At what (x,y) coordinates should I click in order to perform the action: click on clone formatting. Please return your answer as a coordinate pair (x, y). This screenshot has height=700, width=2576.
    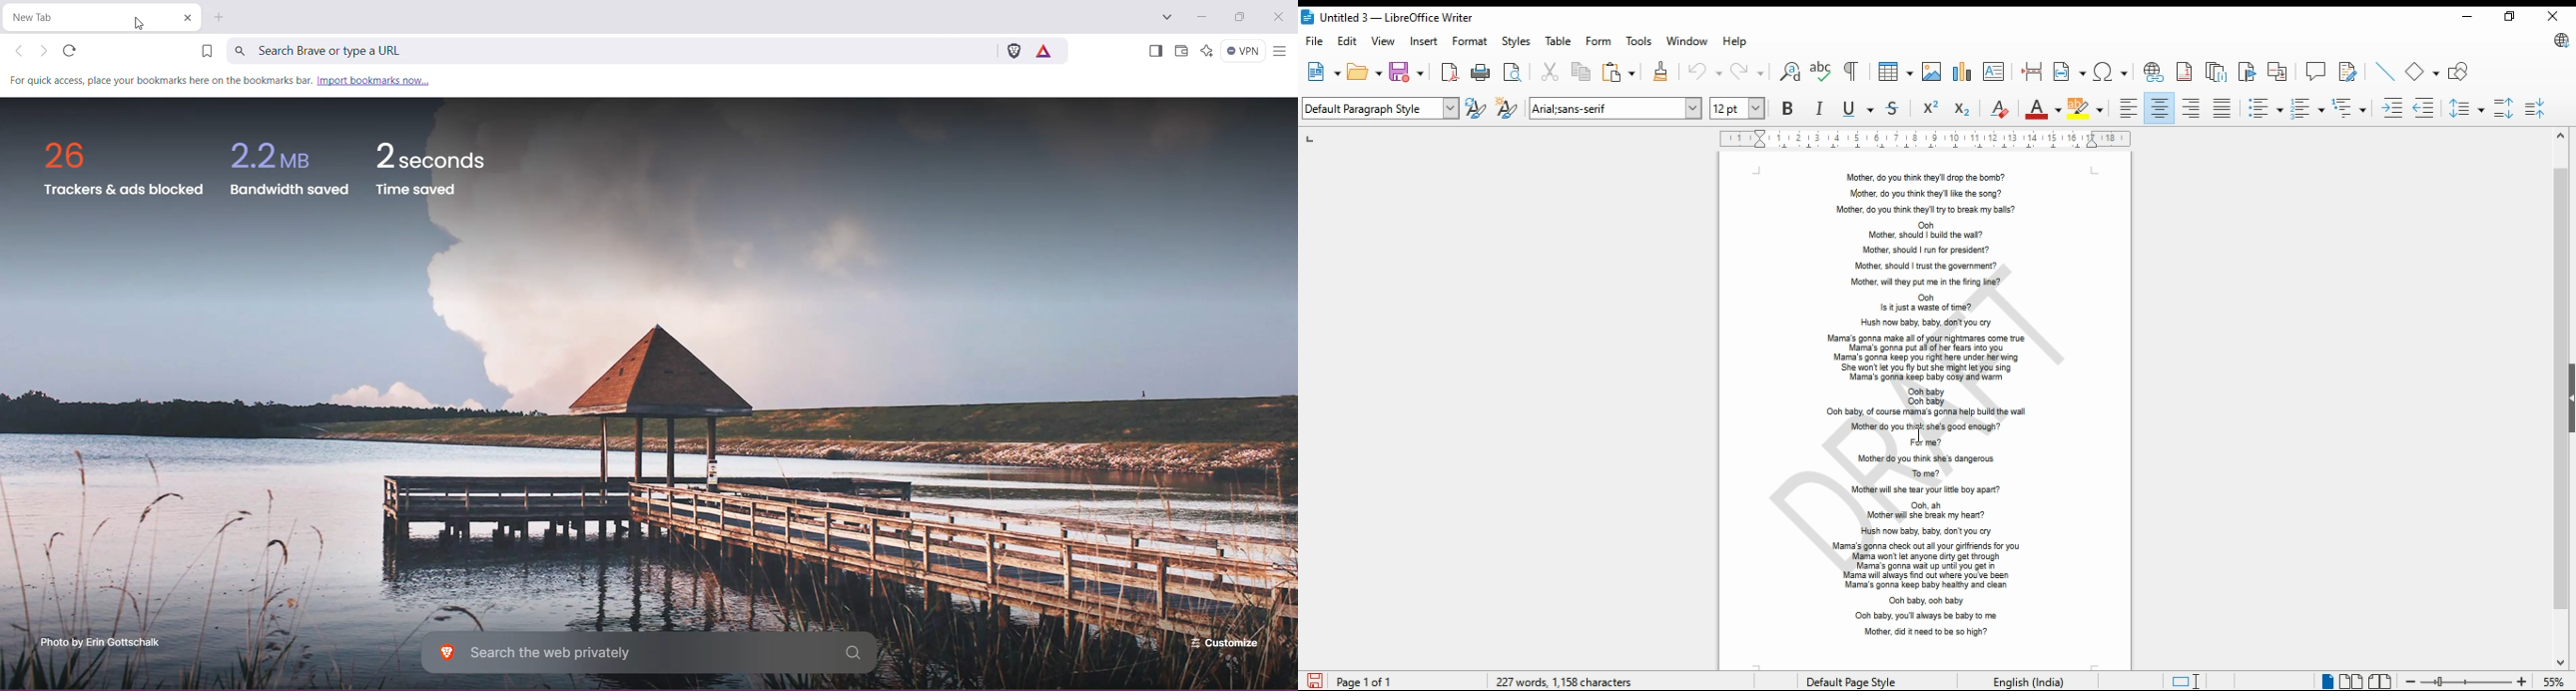
    Looking at the image, I should click on (1661, 72).